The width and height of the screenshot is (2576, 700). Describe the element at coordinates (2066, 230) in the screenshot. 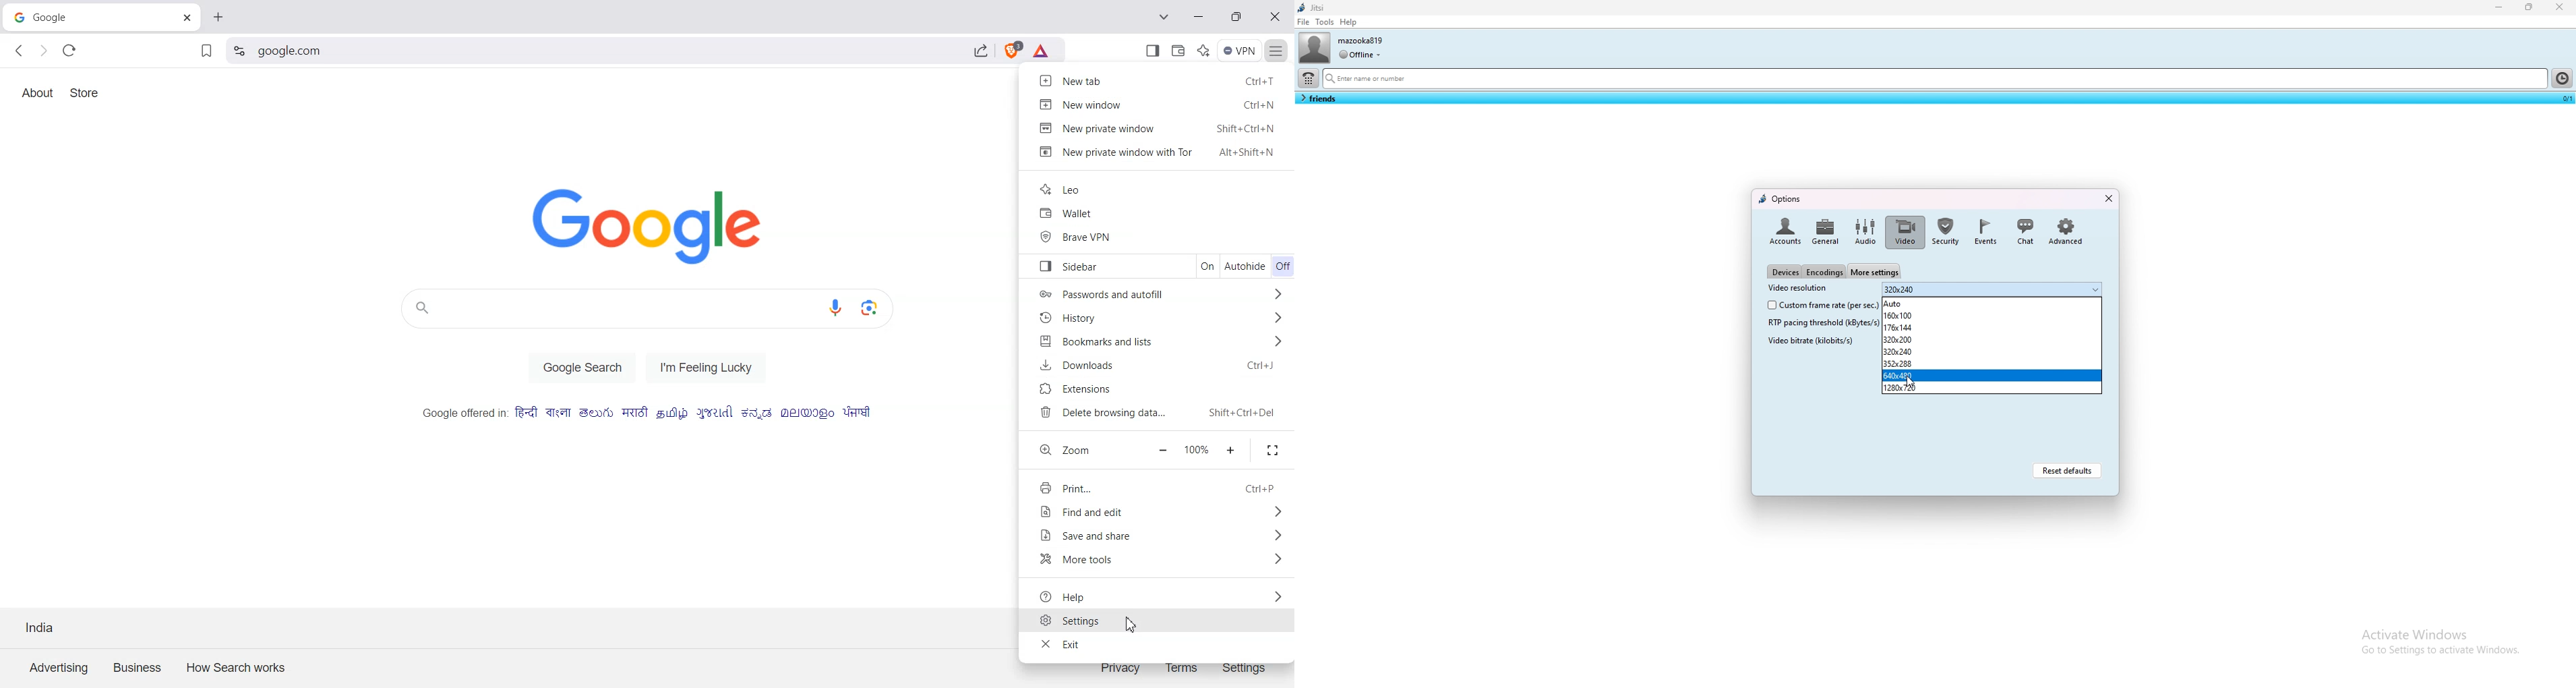

I see `Advanced` at that location.